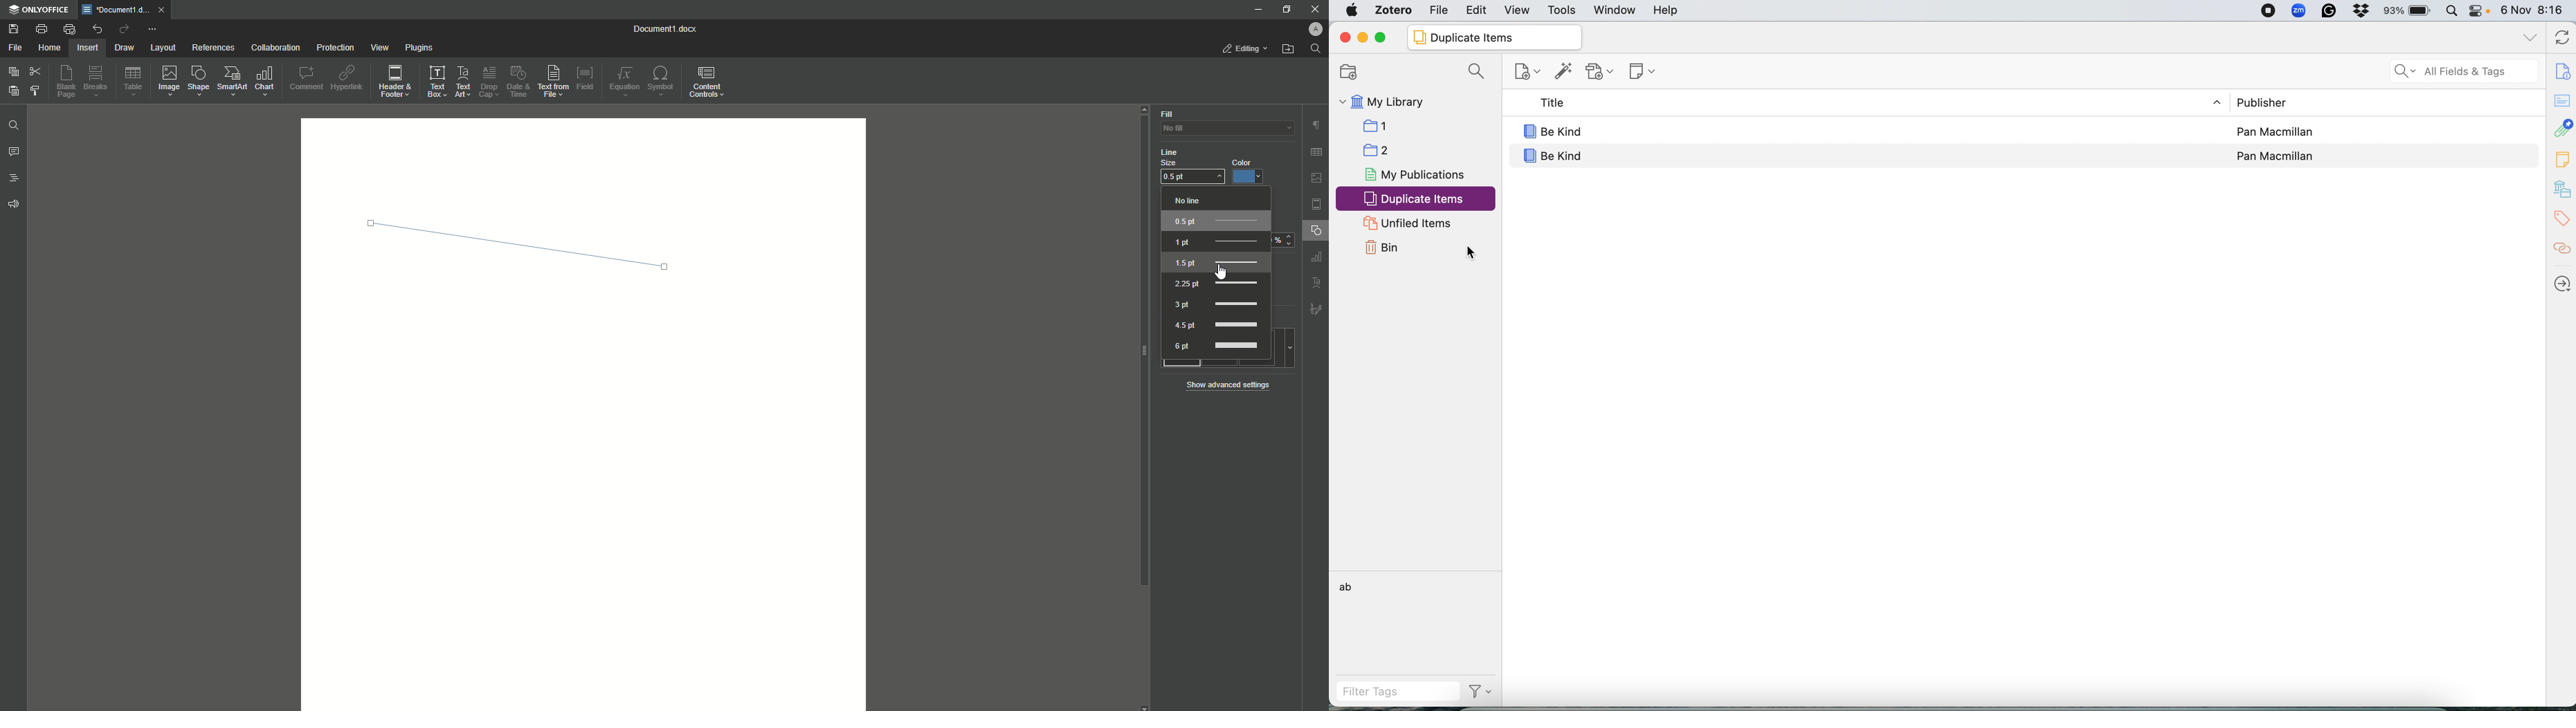 This screenshot has width=2576, height=728. Describe the element at coordinates (2563, 281) in the screenshot. I see `locate` at that location.